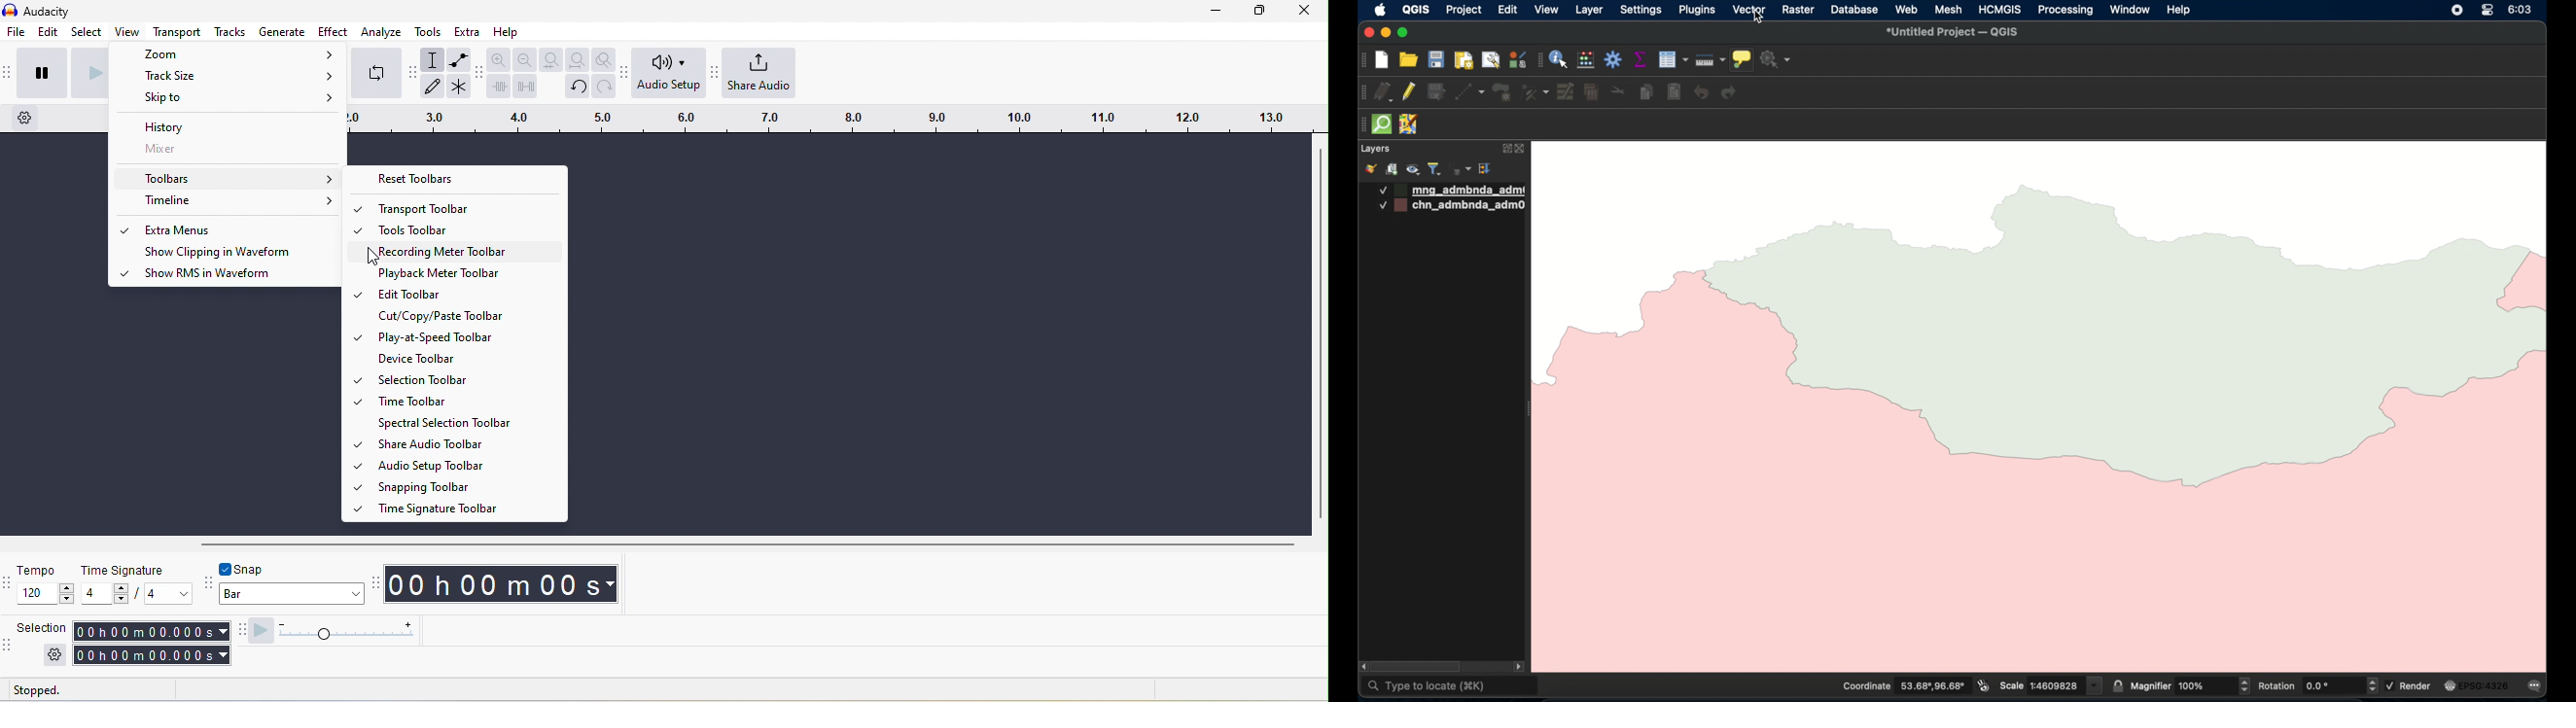 This screenshot has height=728, width=2576. I want to click on Mixer , so click(228, 149).